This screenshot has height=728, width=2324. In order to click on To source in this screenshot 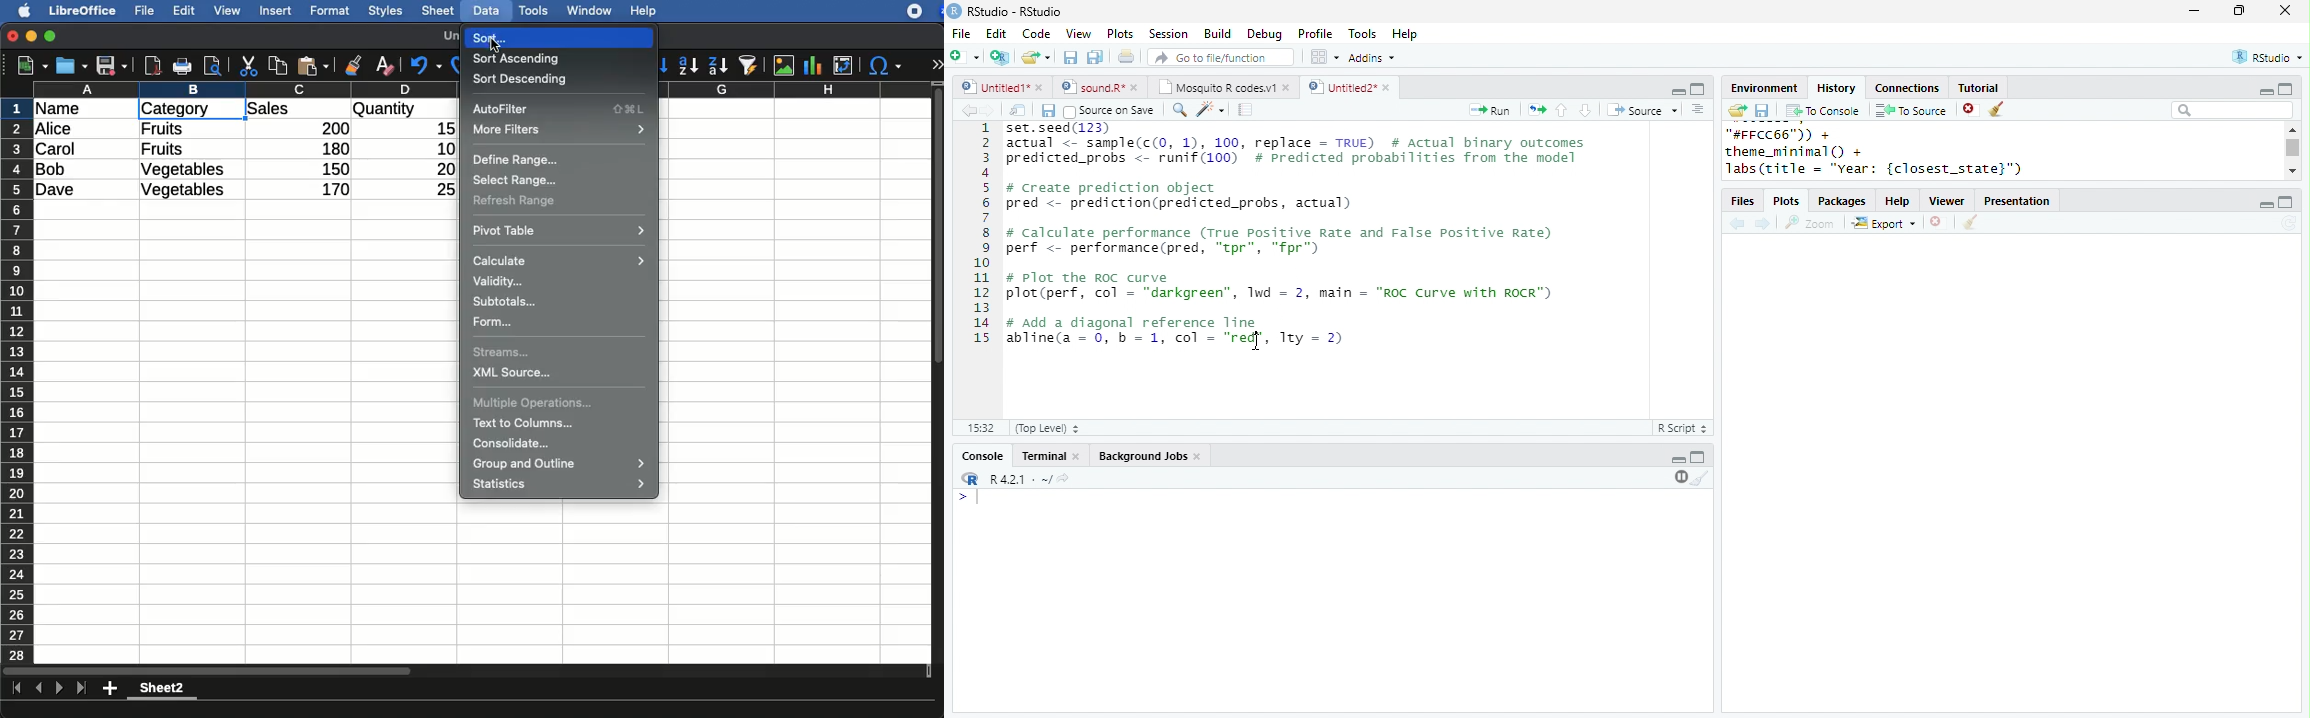, I will do `click(1911, 110)`.